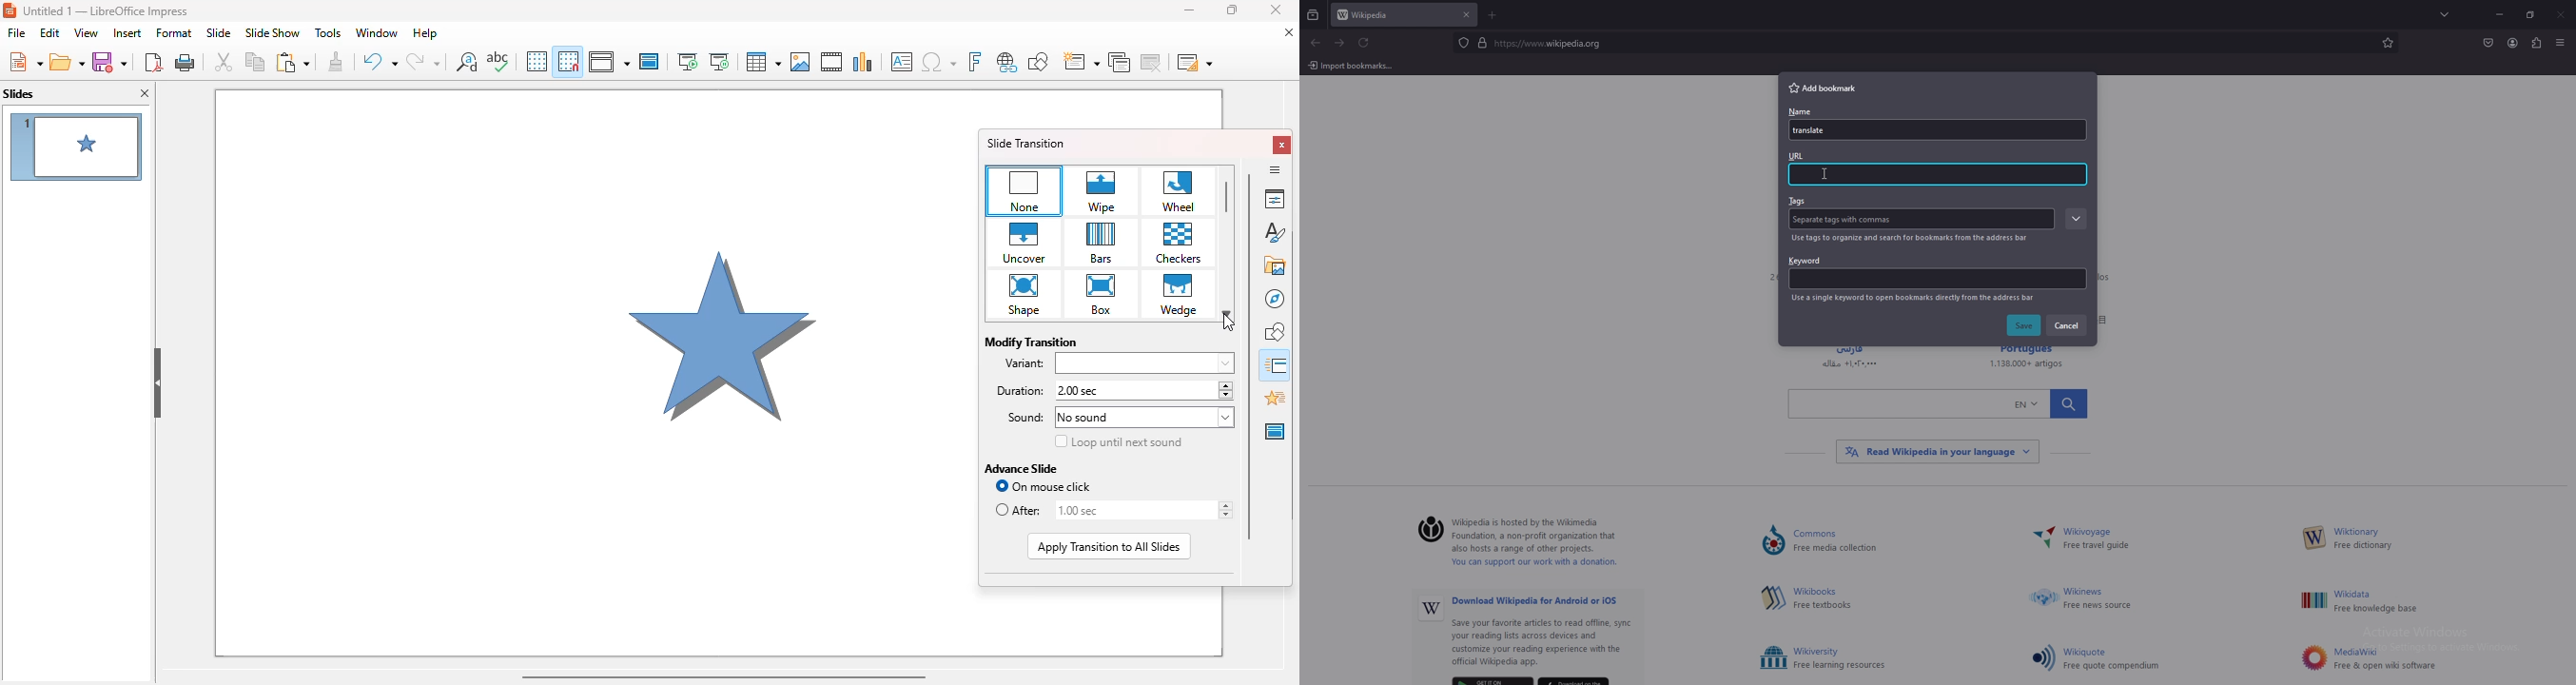  What do you see at coordinates (1144, 418) in the screenshot?
I see `sound: no sound` at bounding box center [1144, 418].